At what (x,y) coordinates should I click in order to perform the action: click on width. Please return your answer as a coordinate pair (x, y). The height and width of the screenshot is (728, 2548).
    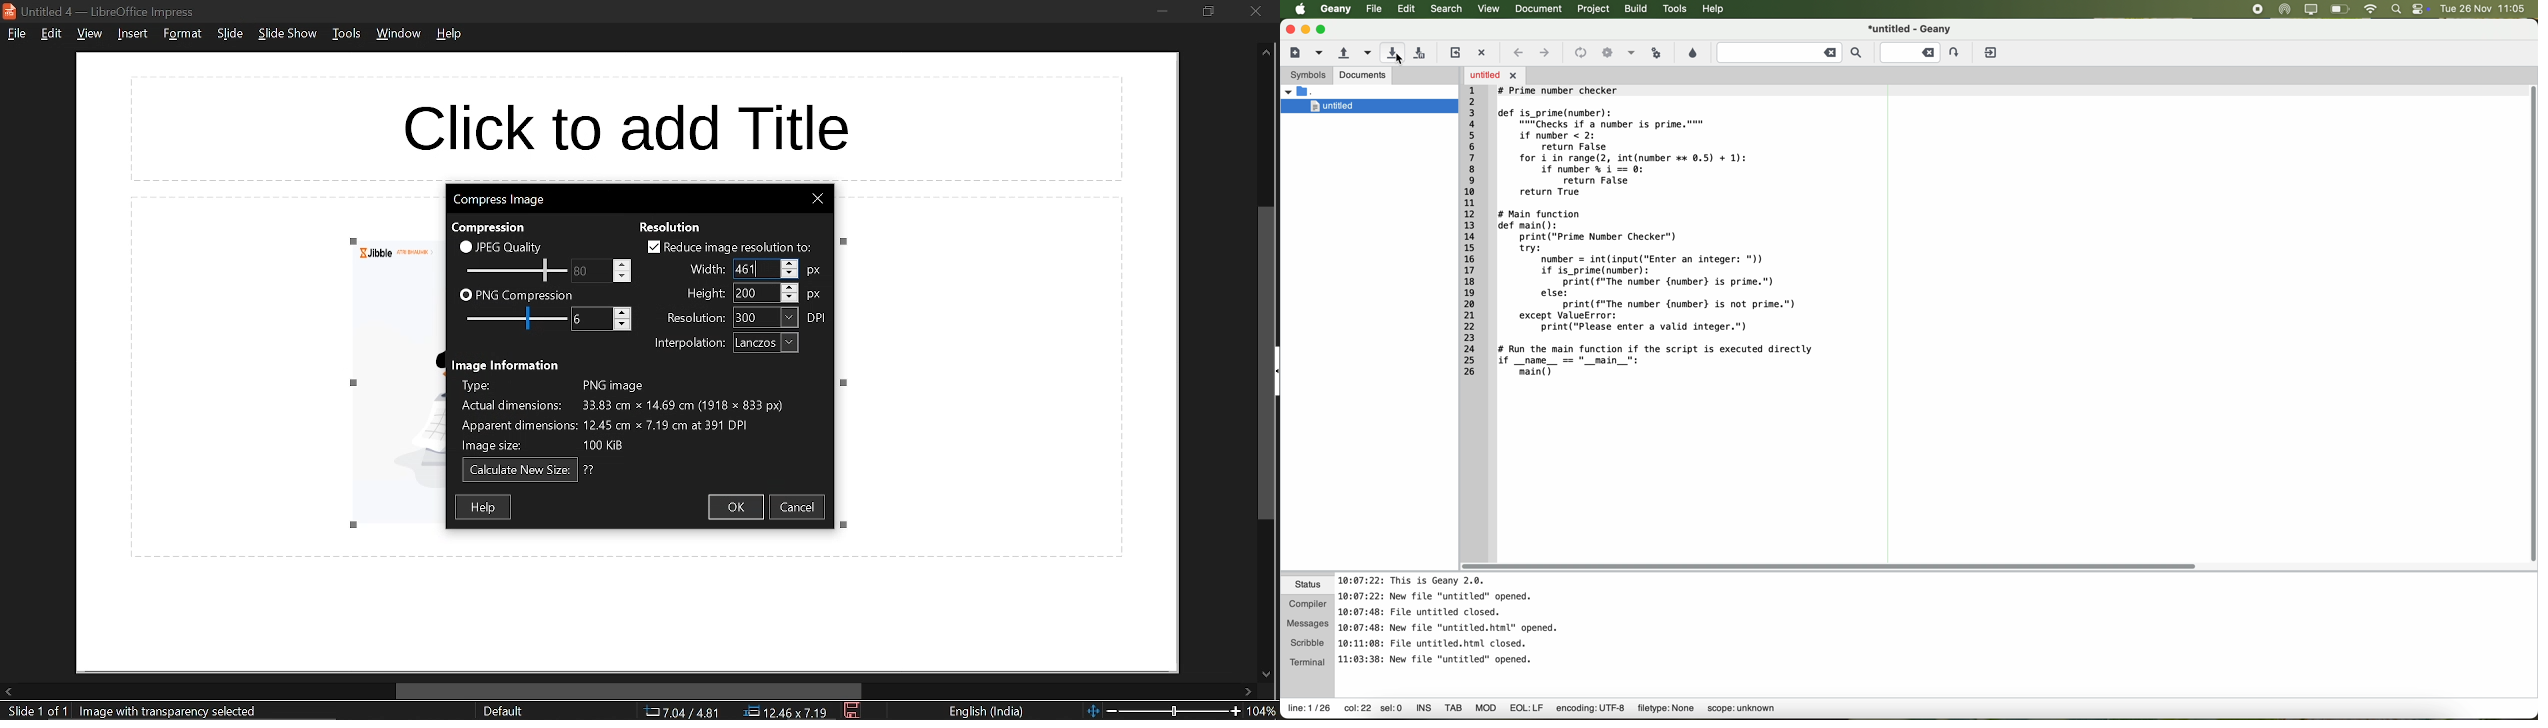
    Looking at the image, I should click on (750, 269).